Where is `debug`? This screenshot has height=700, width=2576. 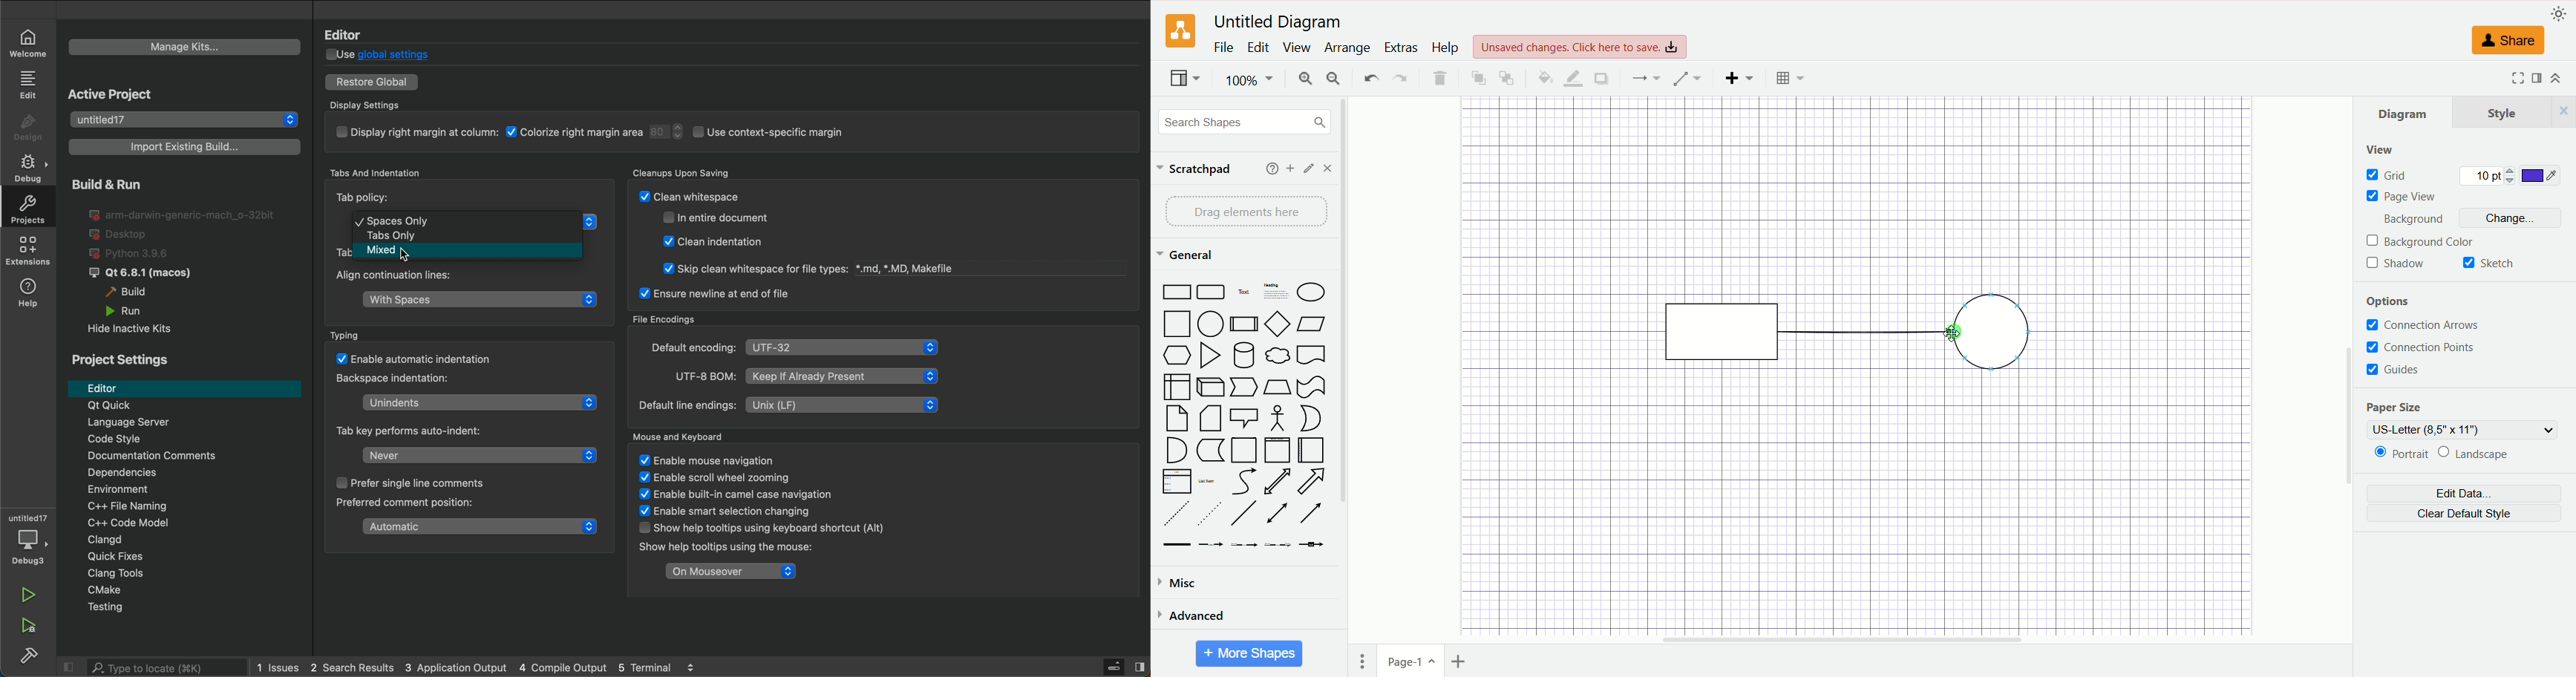
debug is located at coordinates (32, 167).